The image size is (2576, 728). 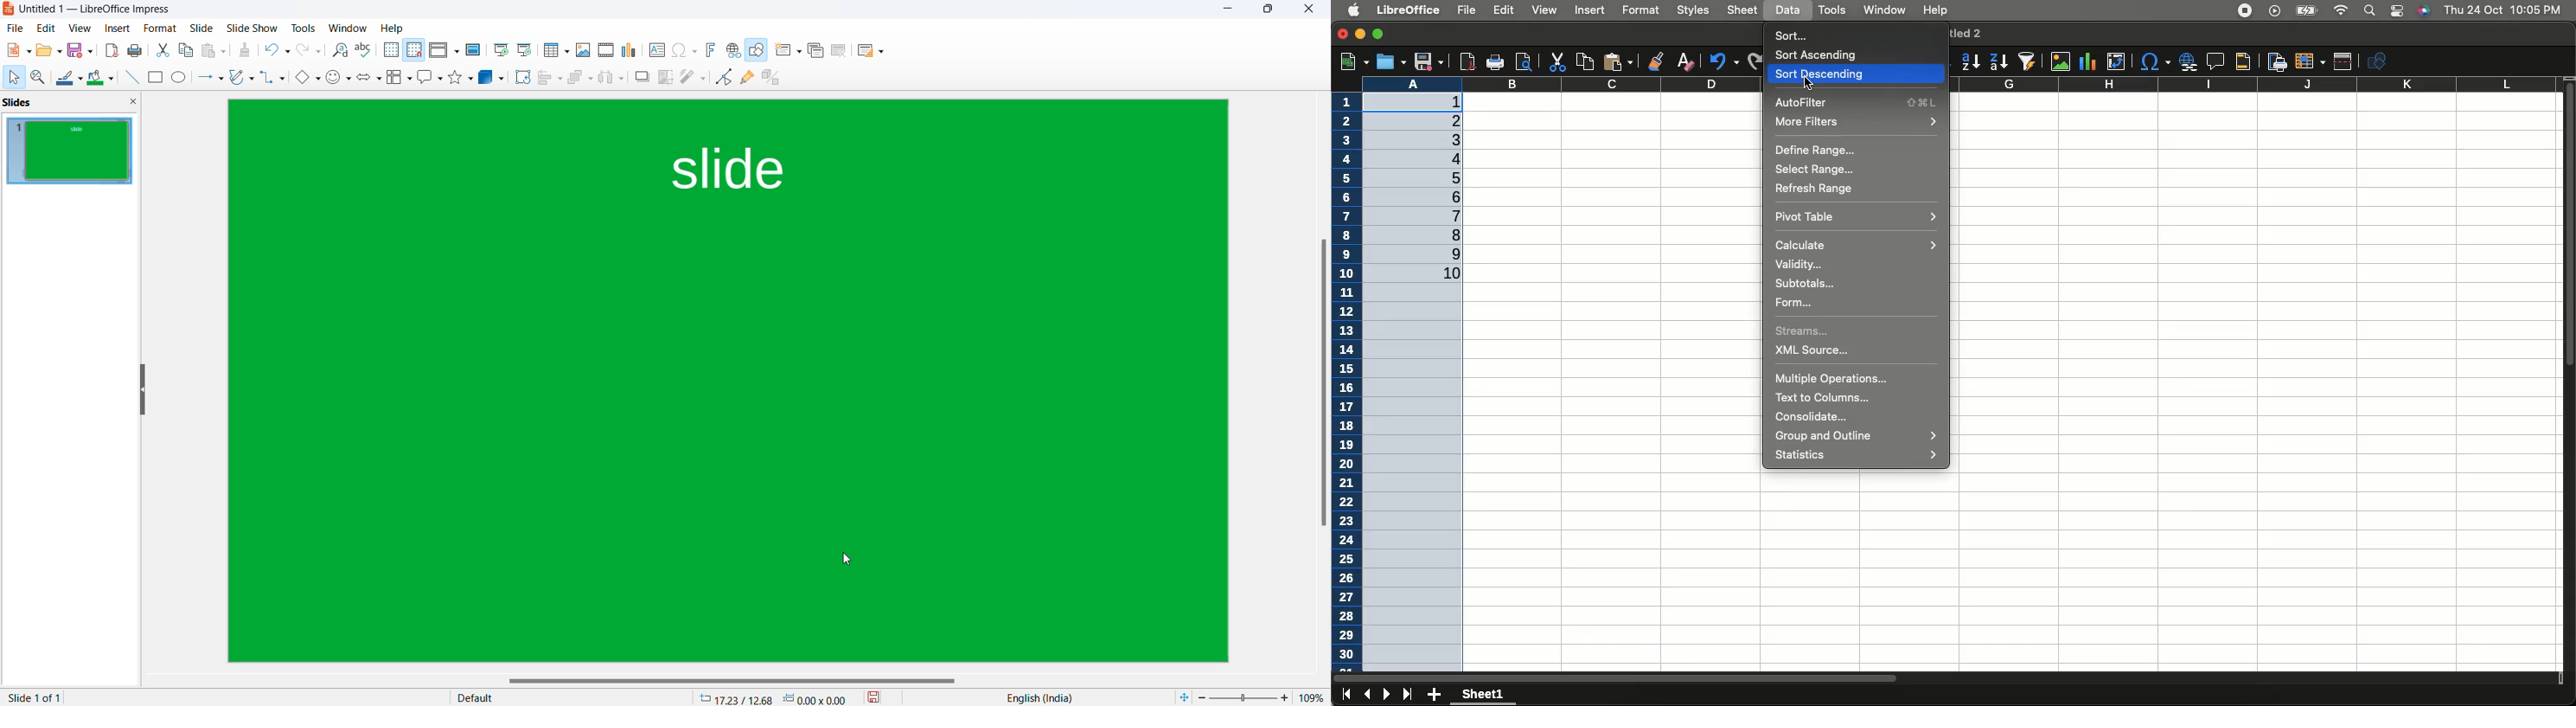 I want to click on basic shapes, so click(x=306, y=78).